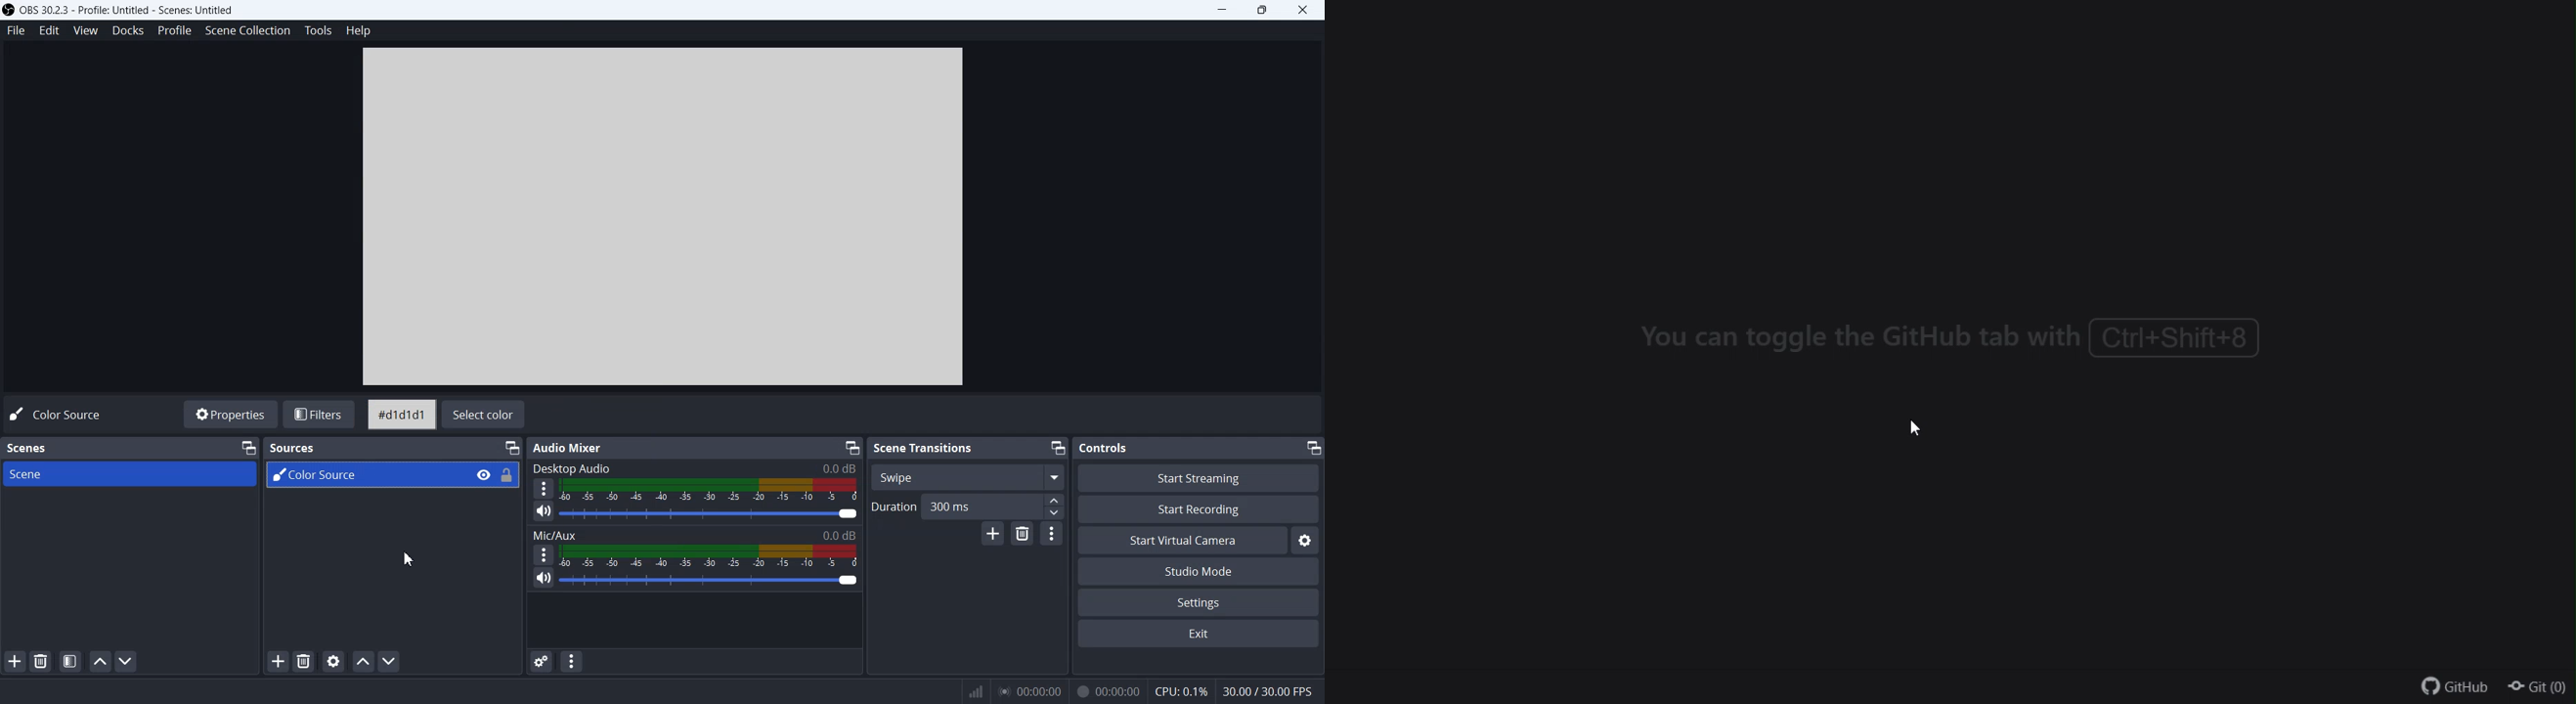 The width and height of the screenshot is (2576, 728). I want to click on View, so click(85, 30).